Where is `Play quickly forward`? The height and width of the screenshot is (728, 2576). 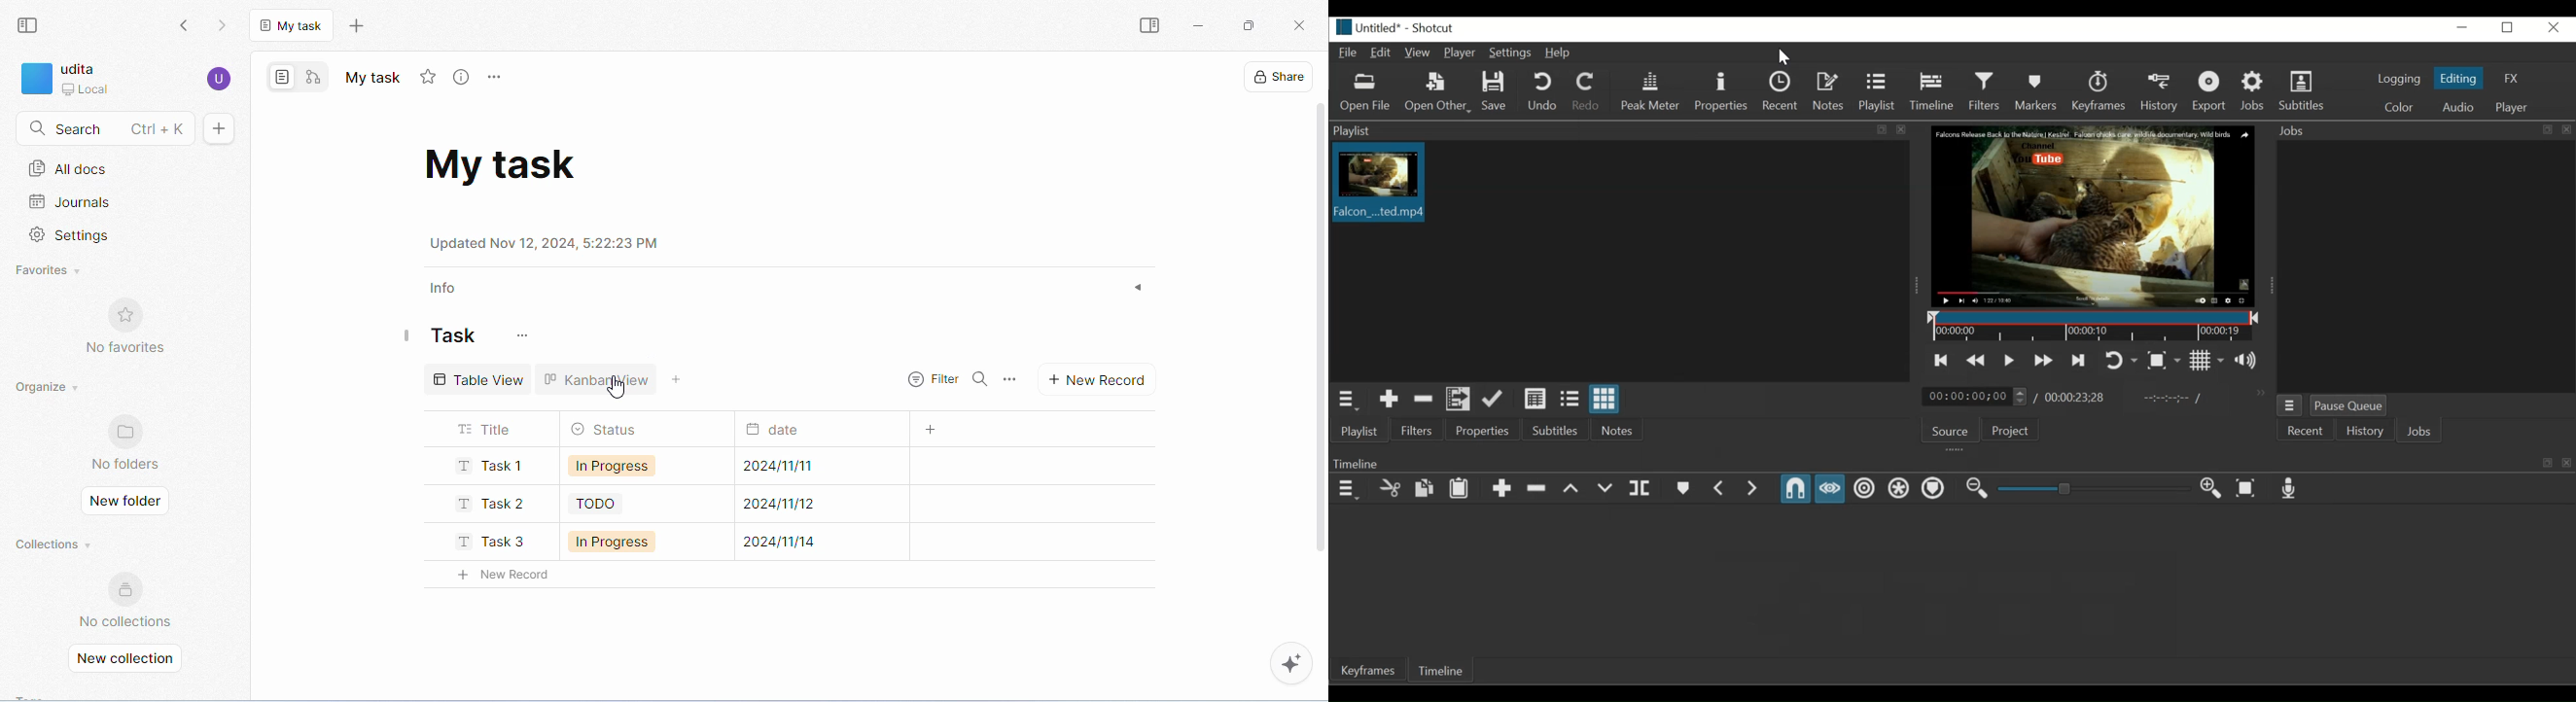
Play quickly forward is located at coordinates (2043, 359).